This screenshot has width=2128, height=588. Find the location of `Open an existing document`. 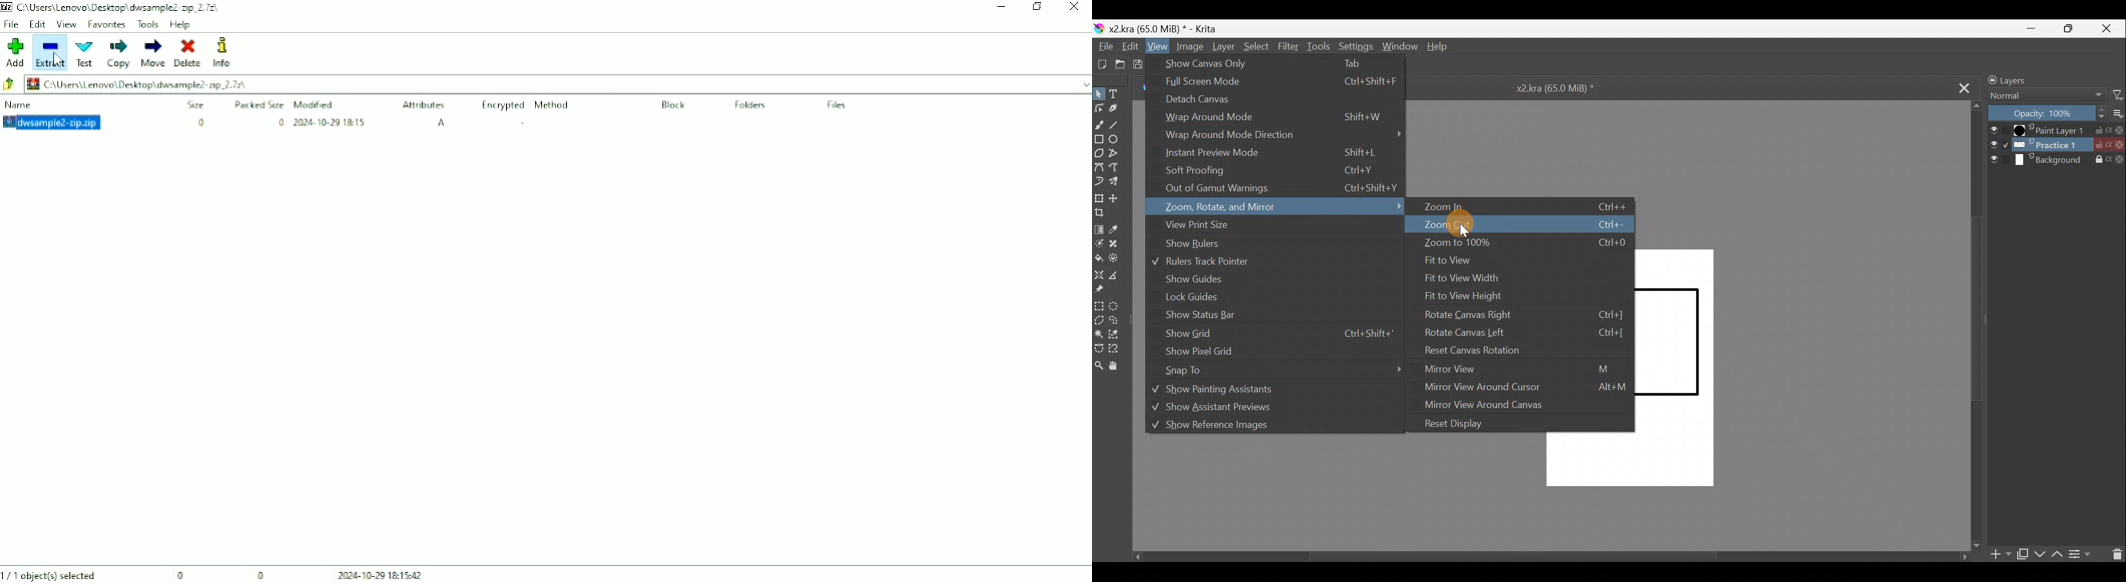

Open an existing document is located at coordinates (1120, 64).